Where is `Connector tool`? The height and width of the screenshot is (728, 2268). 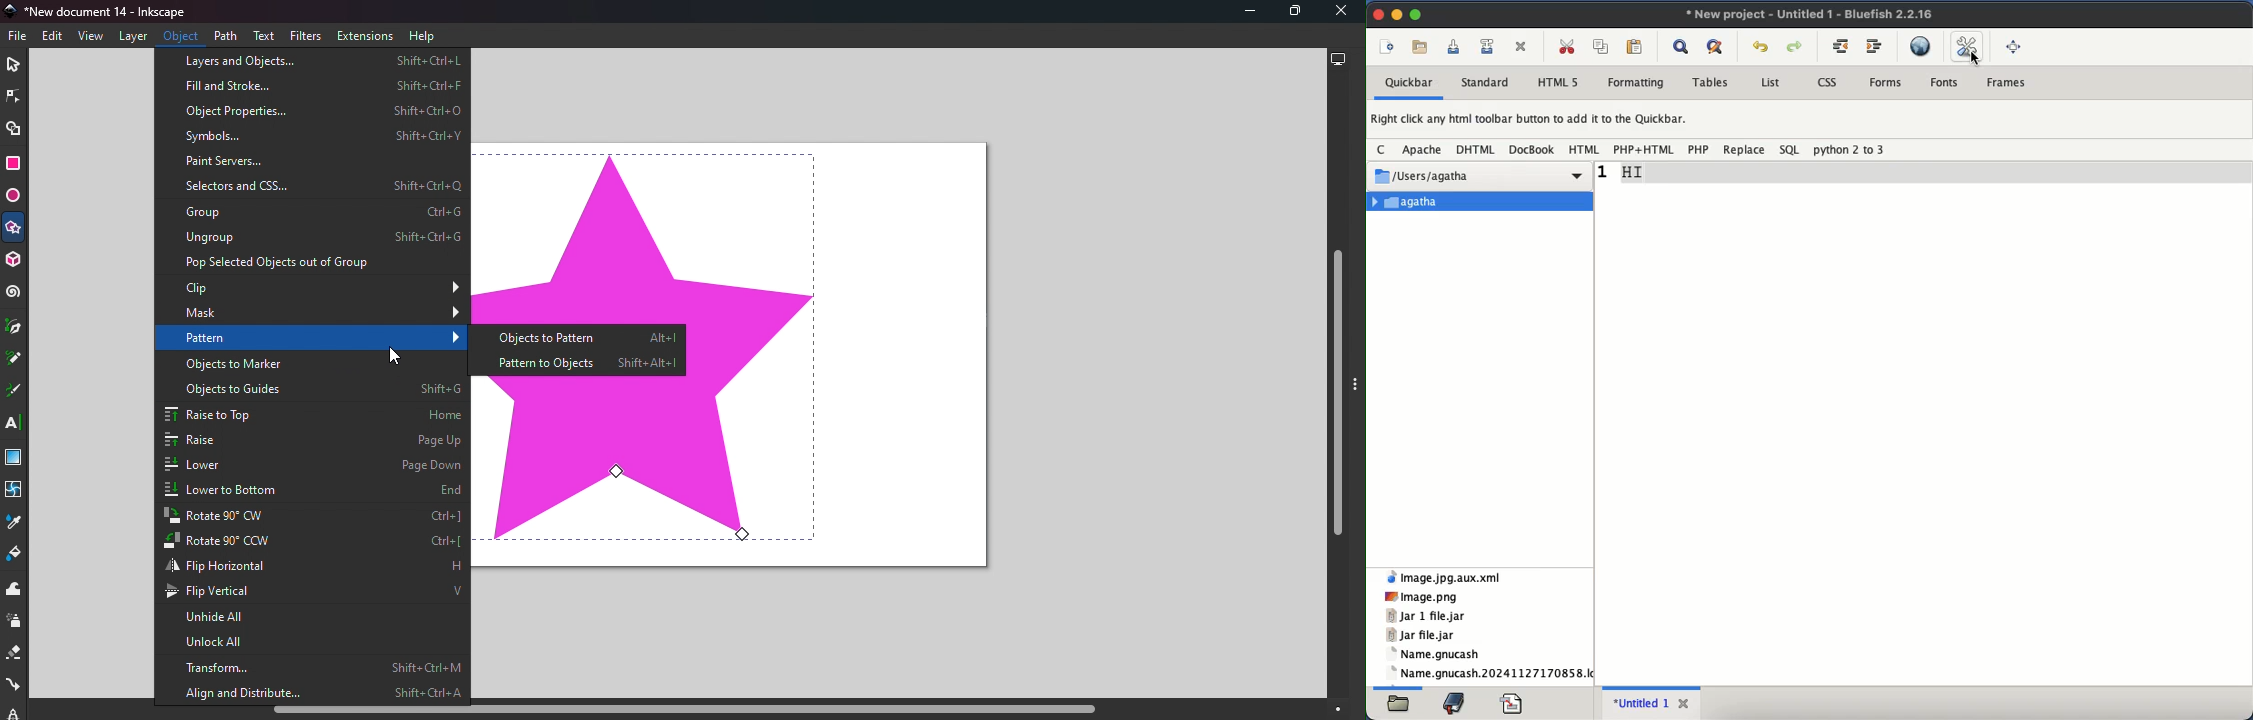
Connector tool is located at coordinates (13, 687).